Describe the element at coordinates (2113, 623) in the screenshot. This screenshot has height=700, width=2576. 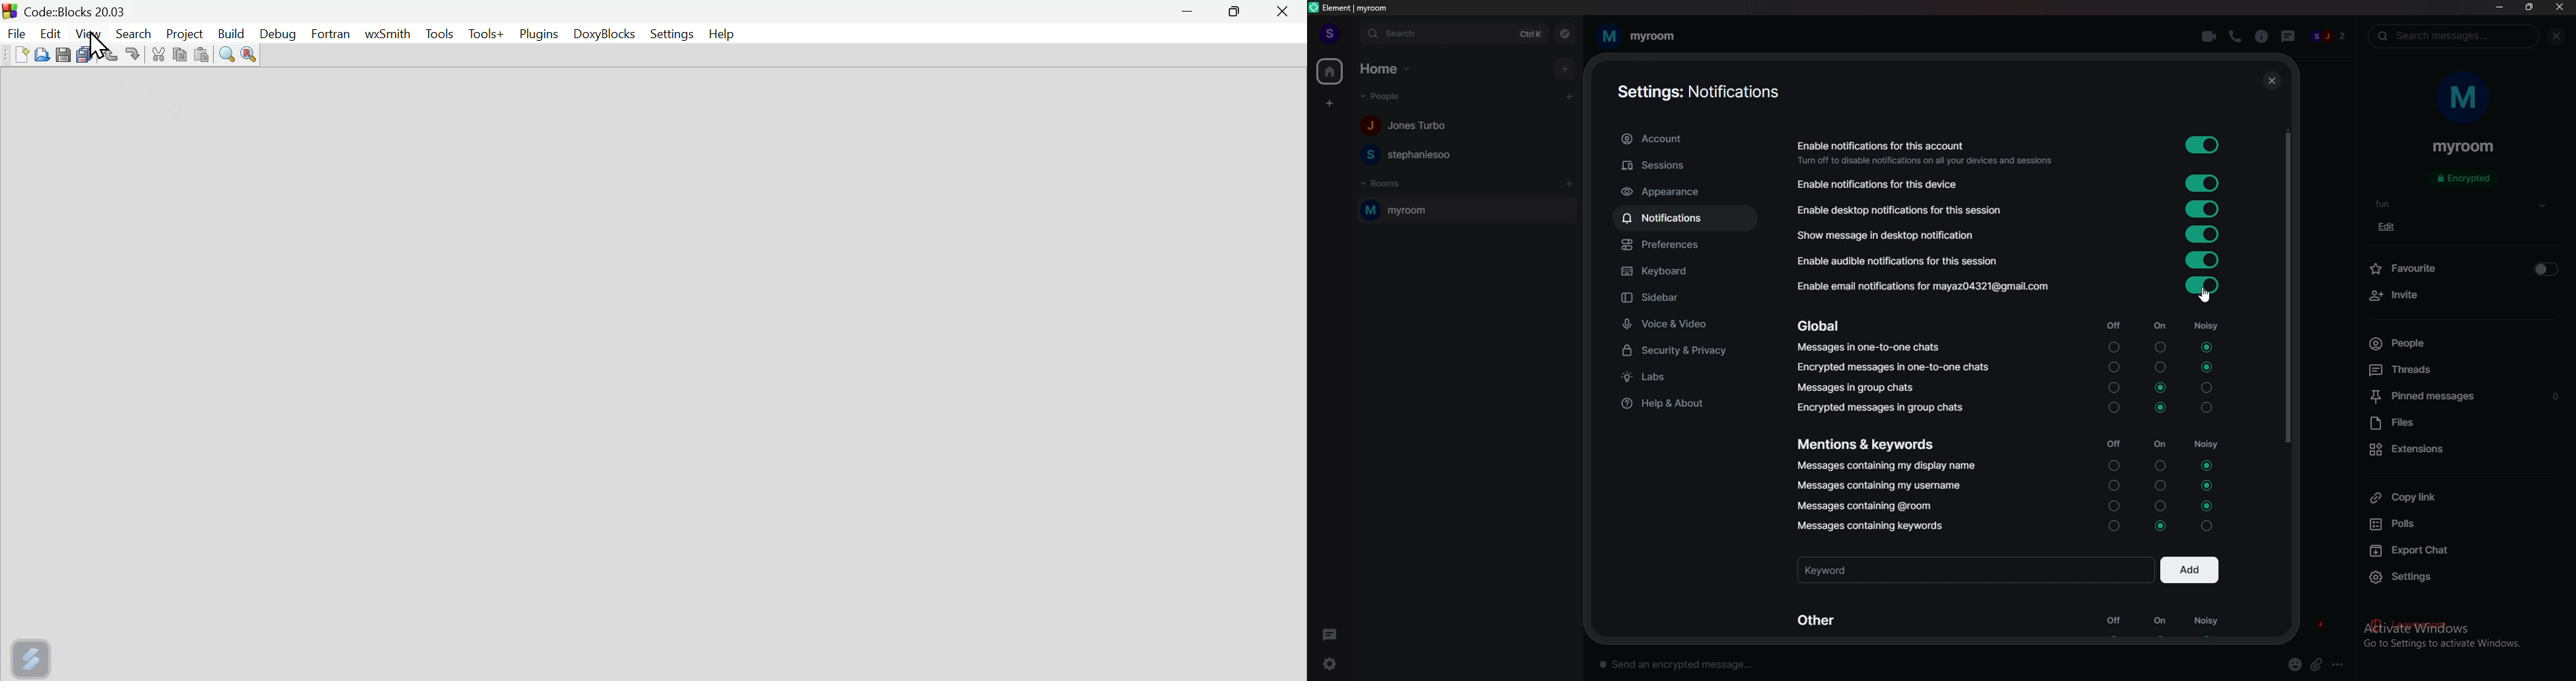
I see `off` at that location.